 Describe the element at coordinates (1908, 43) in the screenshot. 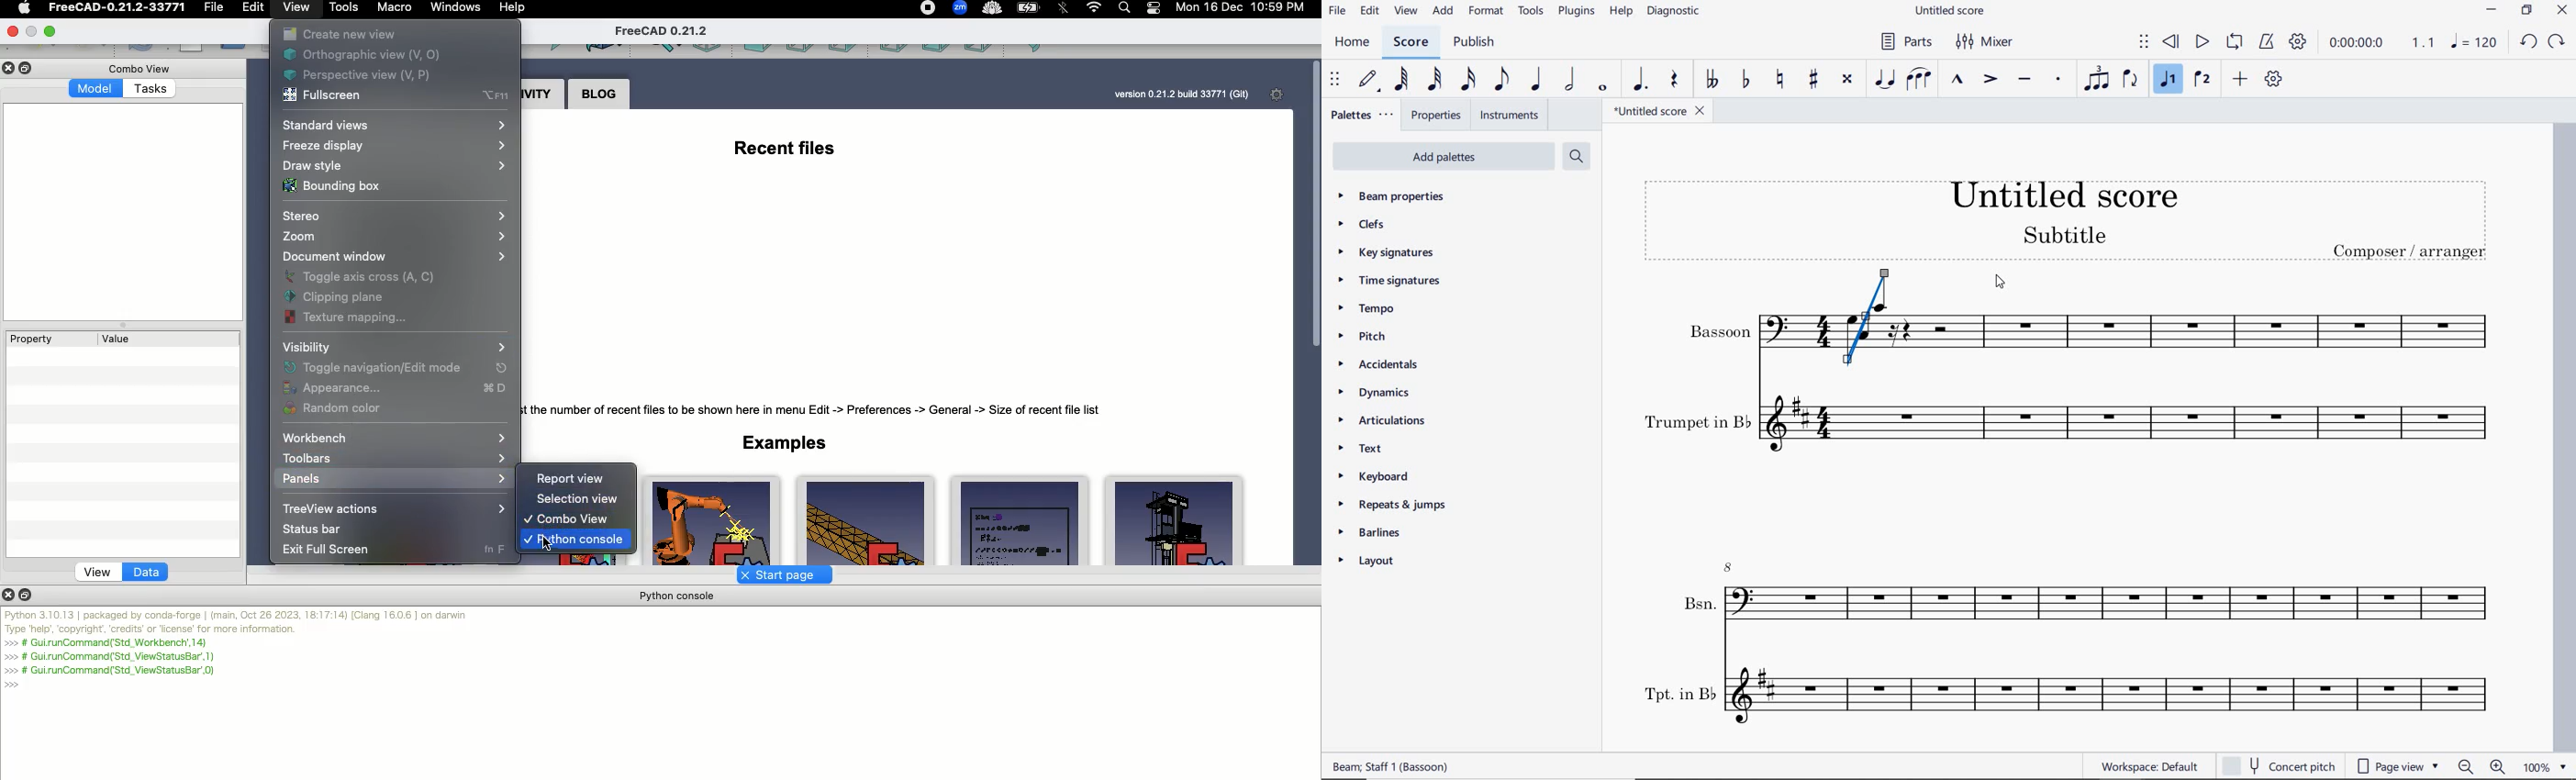

I see `parts` at that location.